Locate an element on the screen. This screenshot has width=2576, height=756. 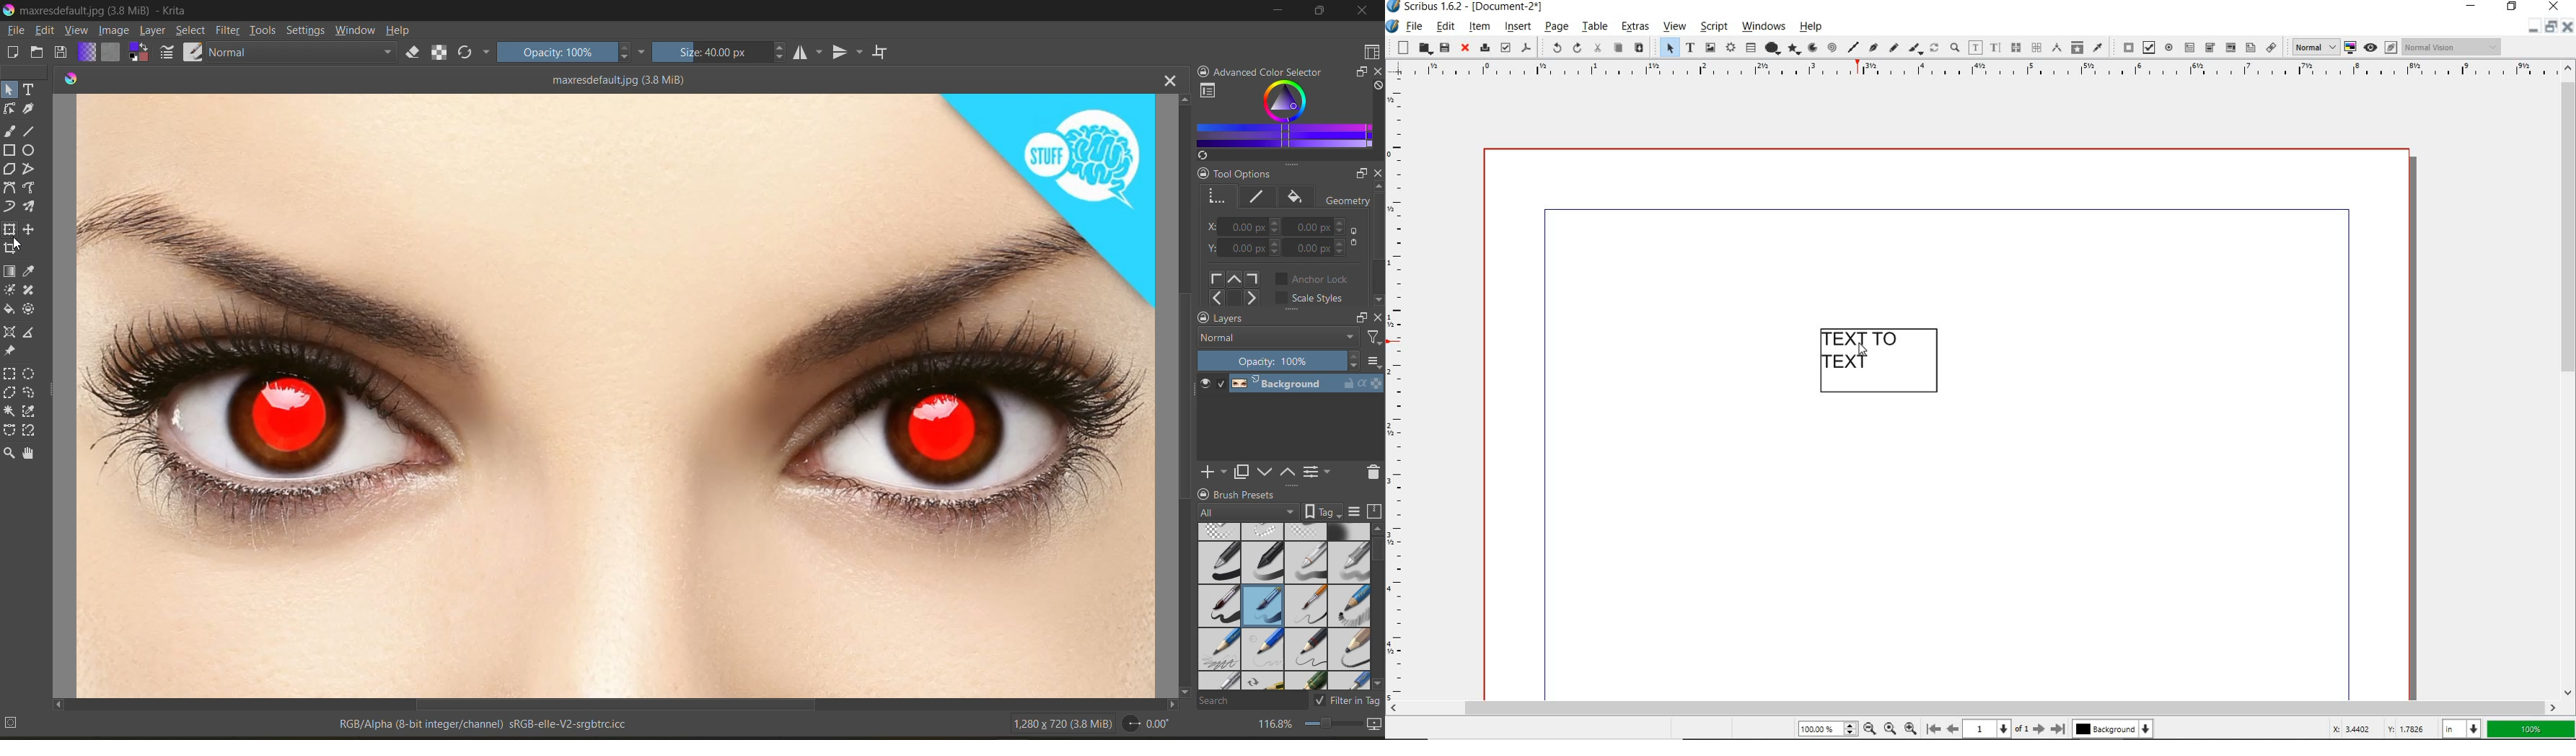
tool is located at coordinates (29, 110).